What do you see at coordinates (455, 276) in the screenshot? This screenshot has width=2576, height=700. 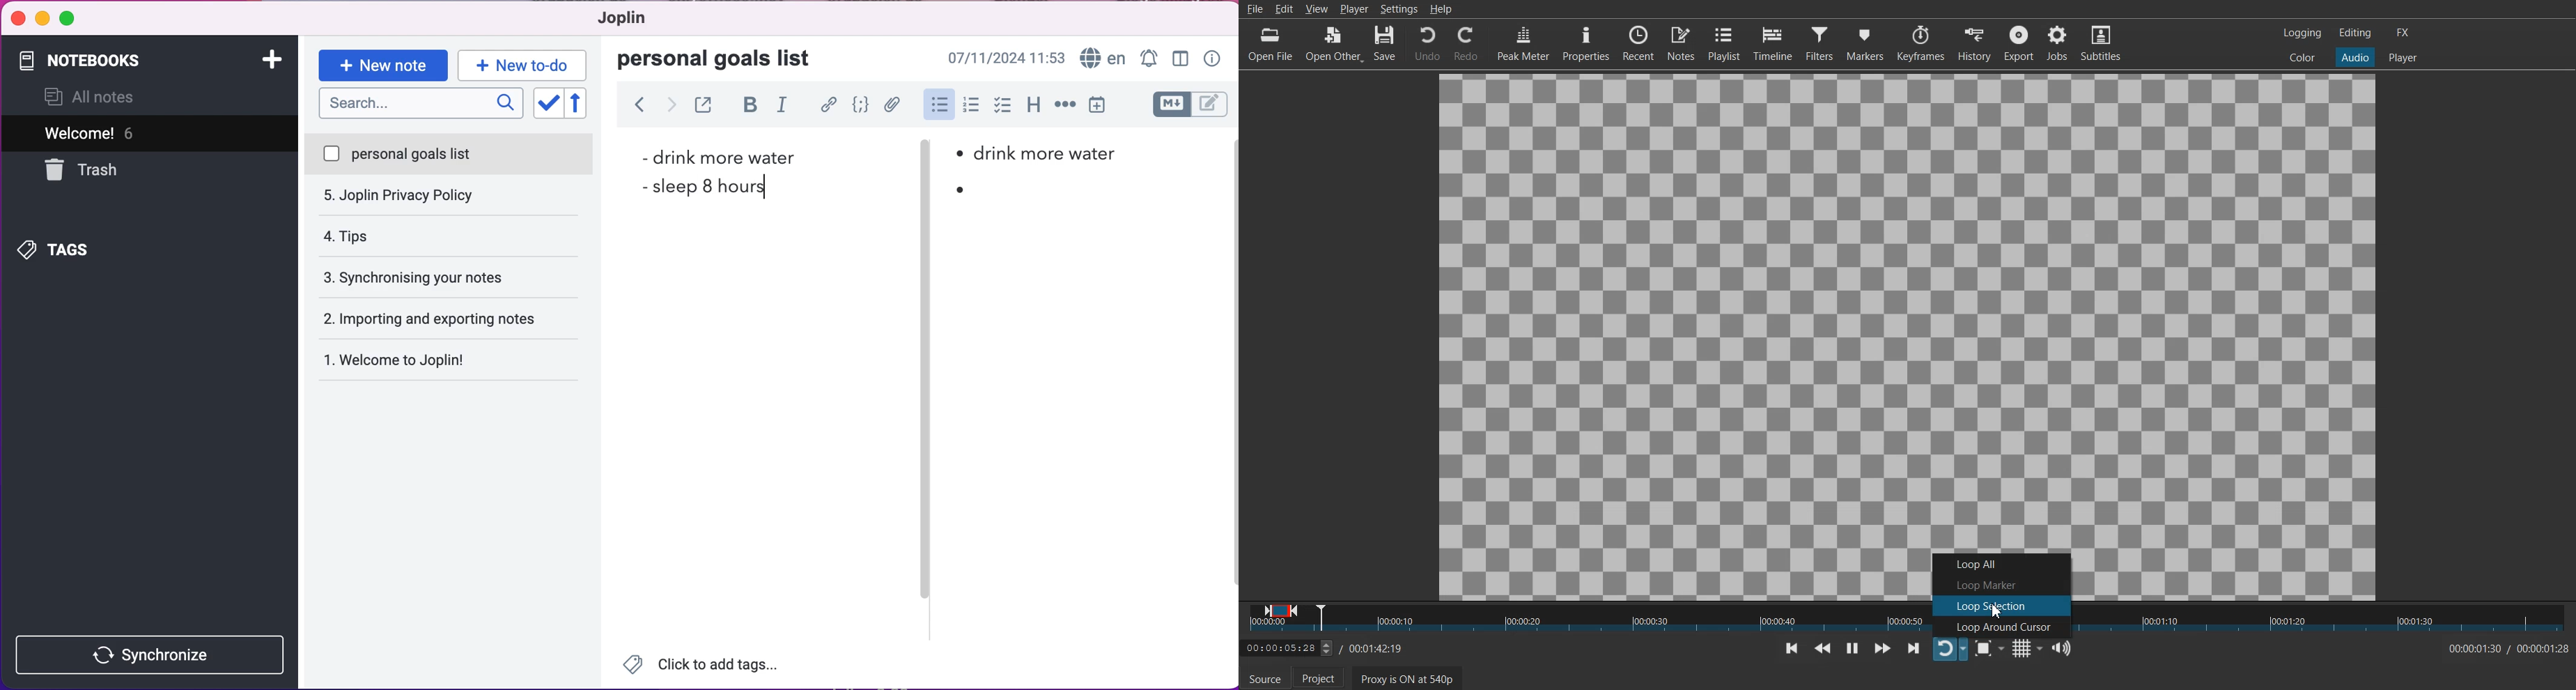 I see `importing and exporting notes` at bounding box center [455, 276].